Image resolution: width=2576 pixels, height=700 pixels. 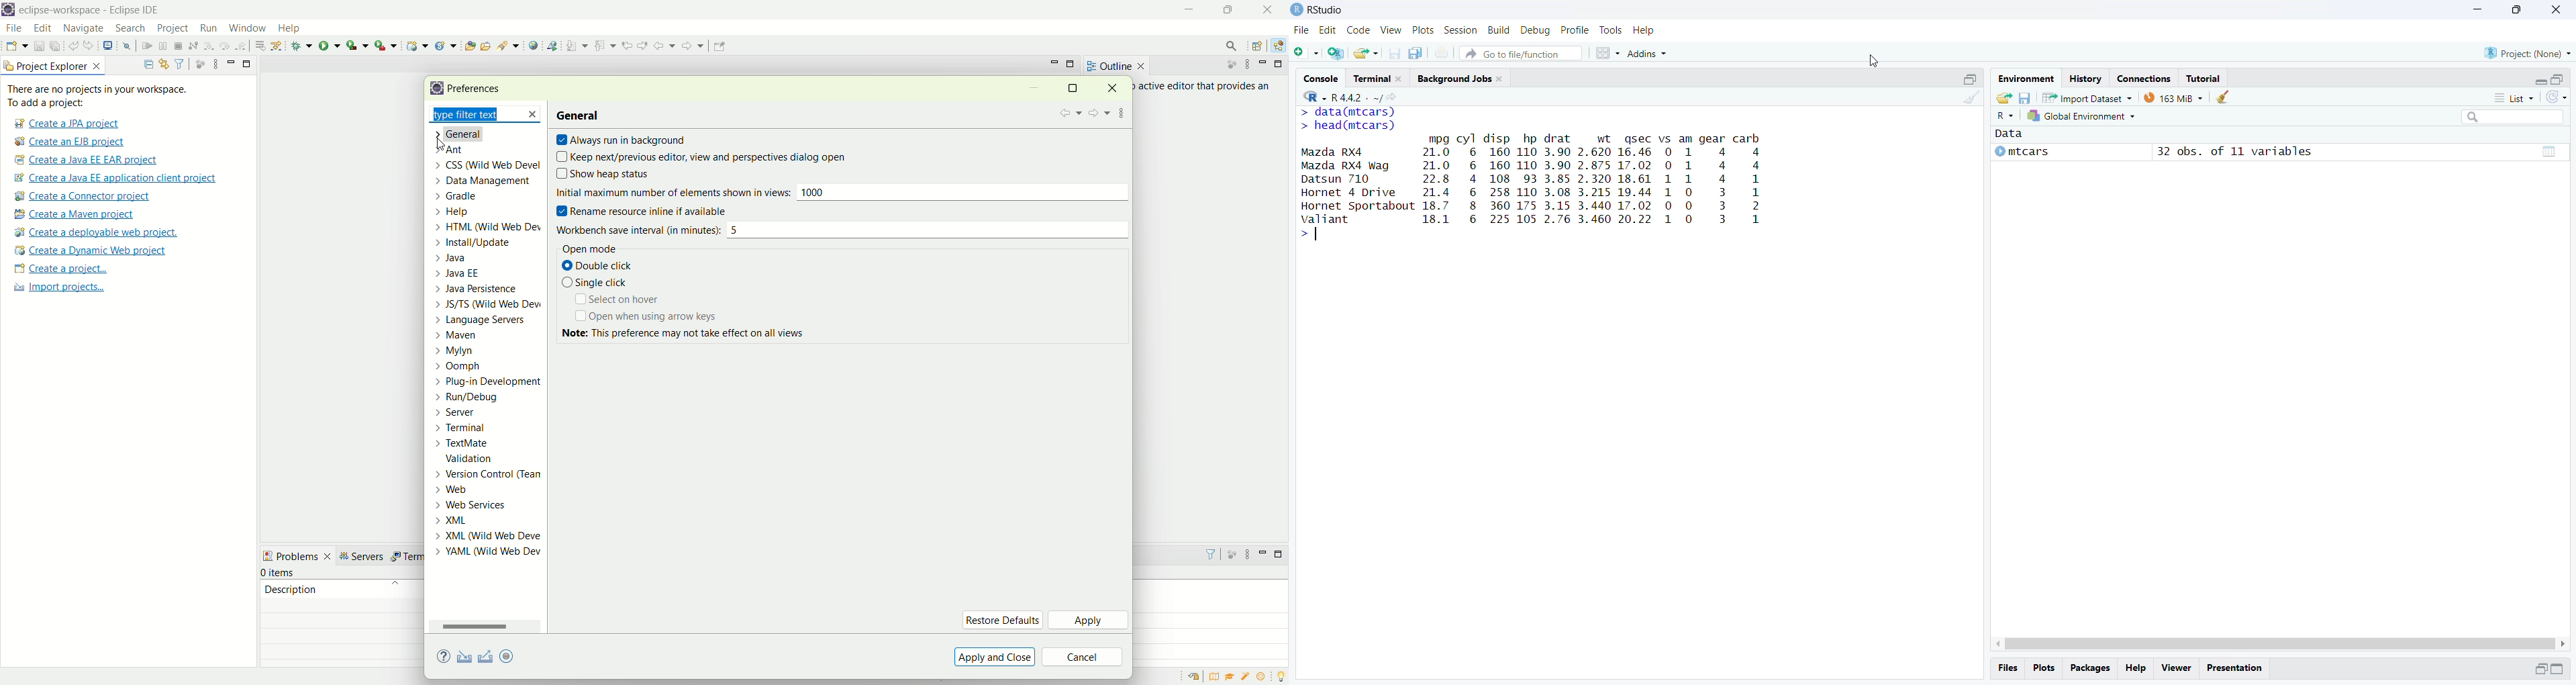 What do you see at coordinates (1608, 52) in the screenshot?
I see `grid` at bounding box center [1608, 52].